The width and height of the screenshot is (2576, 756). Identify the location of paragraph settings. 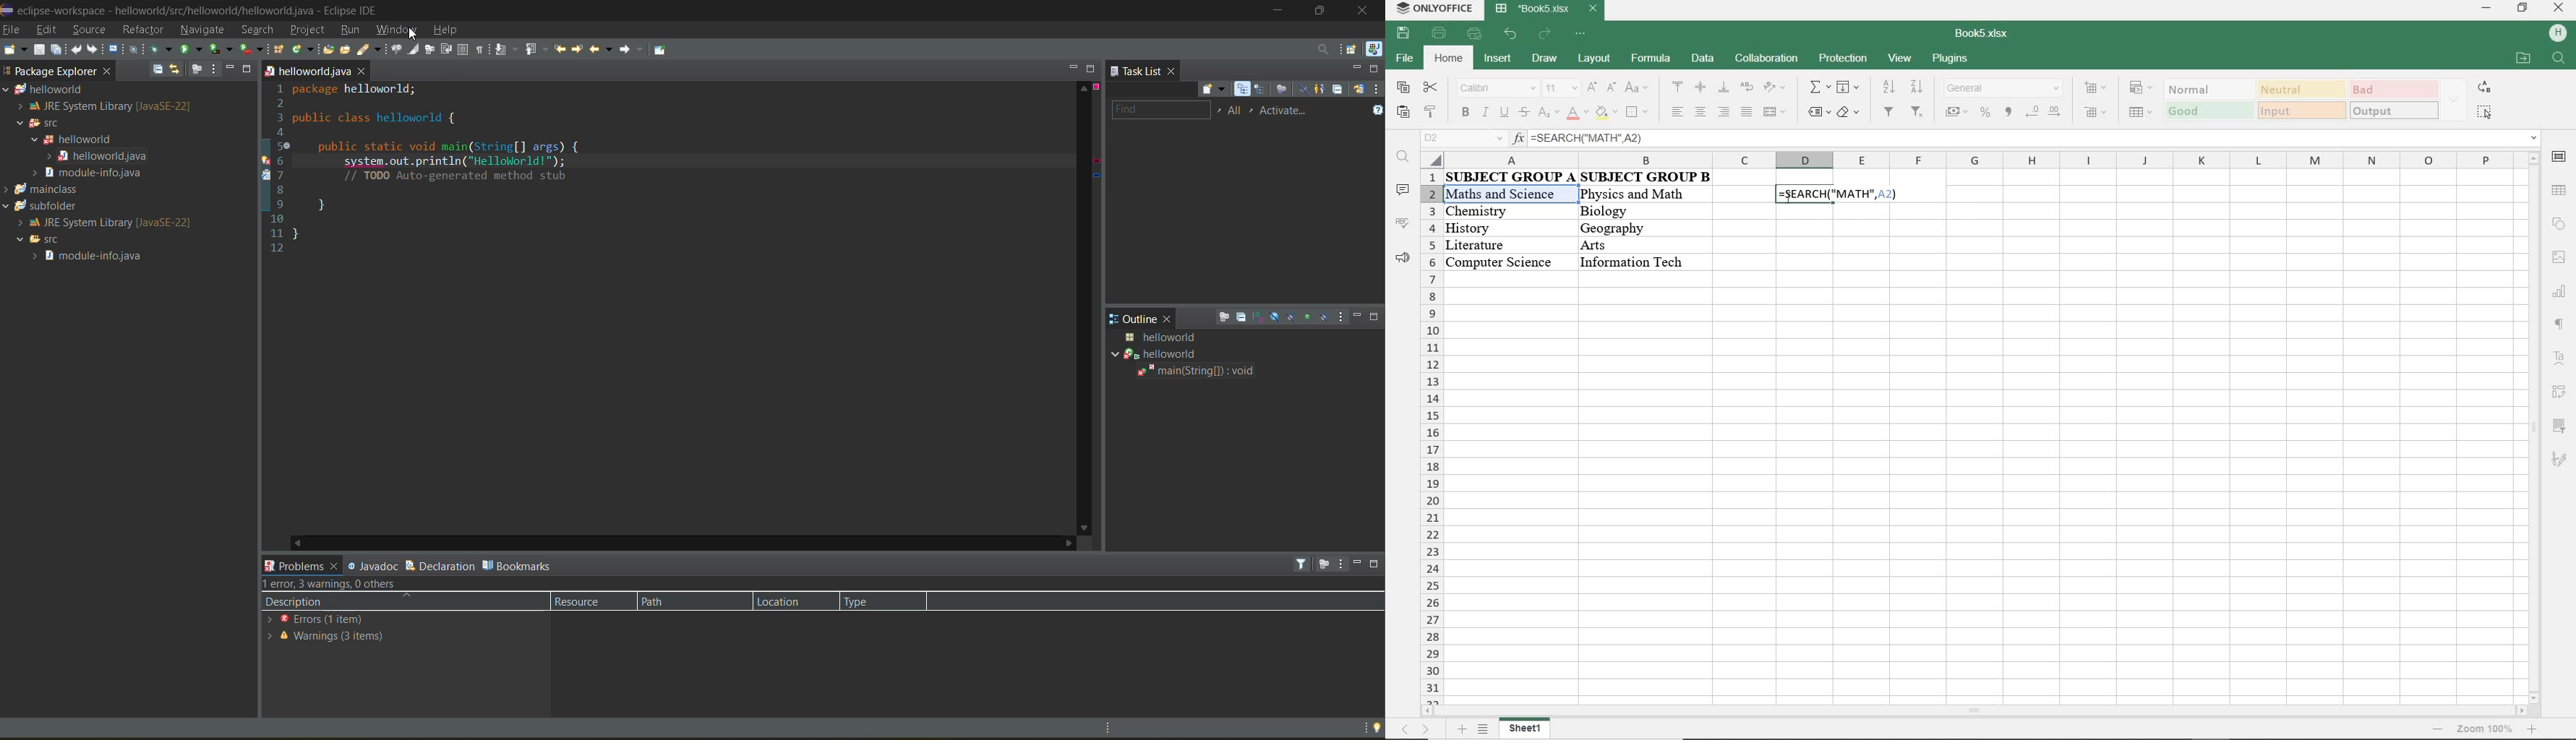
(2560, 324).